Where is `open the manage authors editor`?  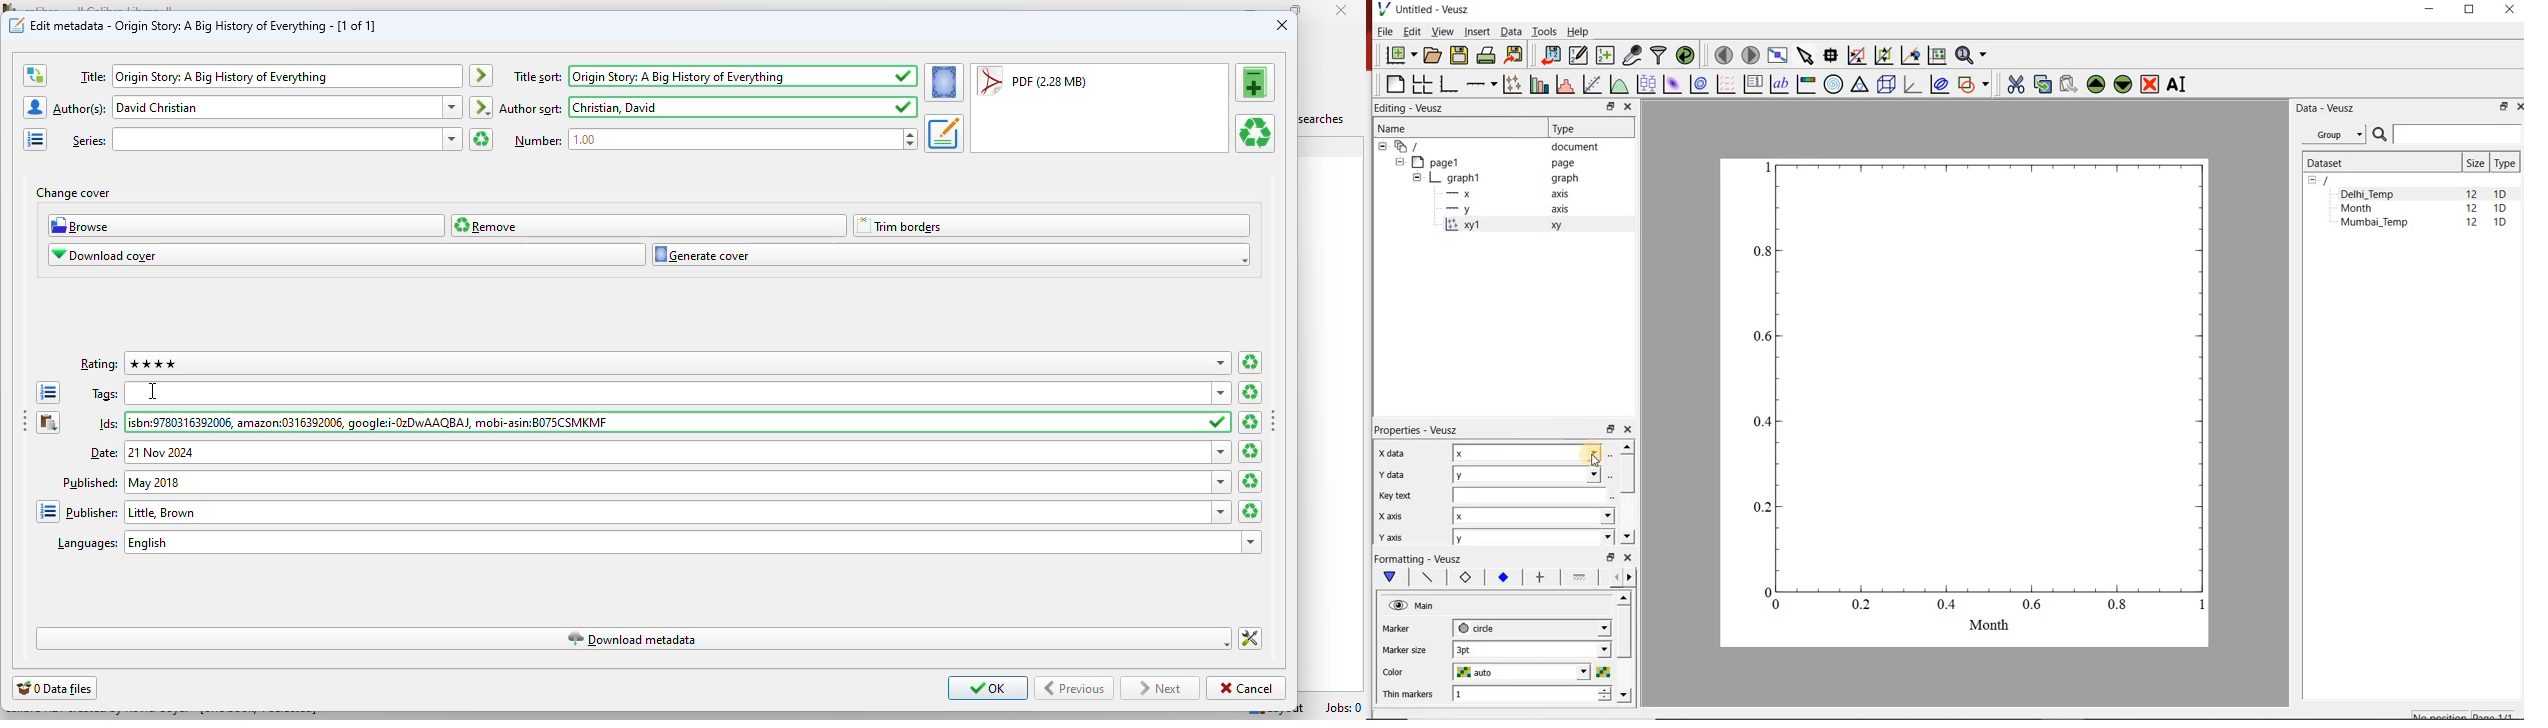
open the manage authors editor is located at coordinates (34, 107).